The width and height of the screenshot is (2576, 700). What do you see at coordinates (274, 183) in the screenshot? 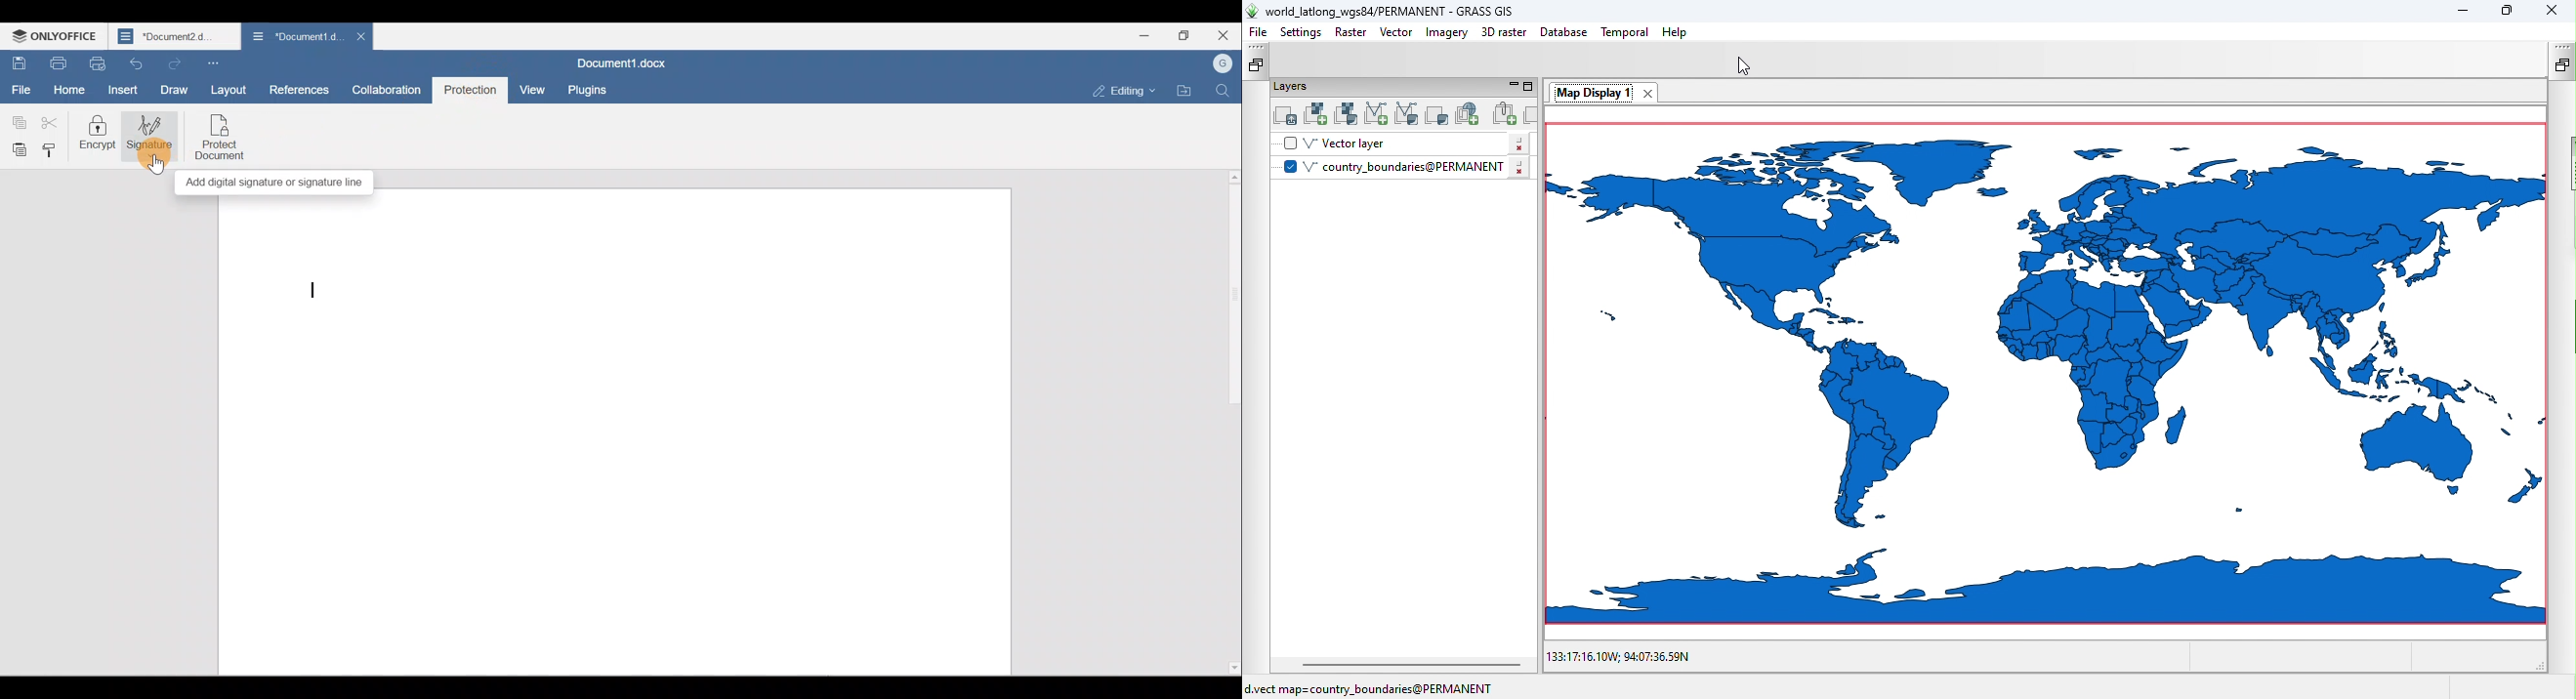
I see `Add digital signature or signature line` at bounding box center [274, 183].